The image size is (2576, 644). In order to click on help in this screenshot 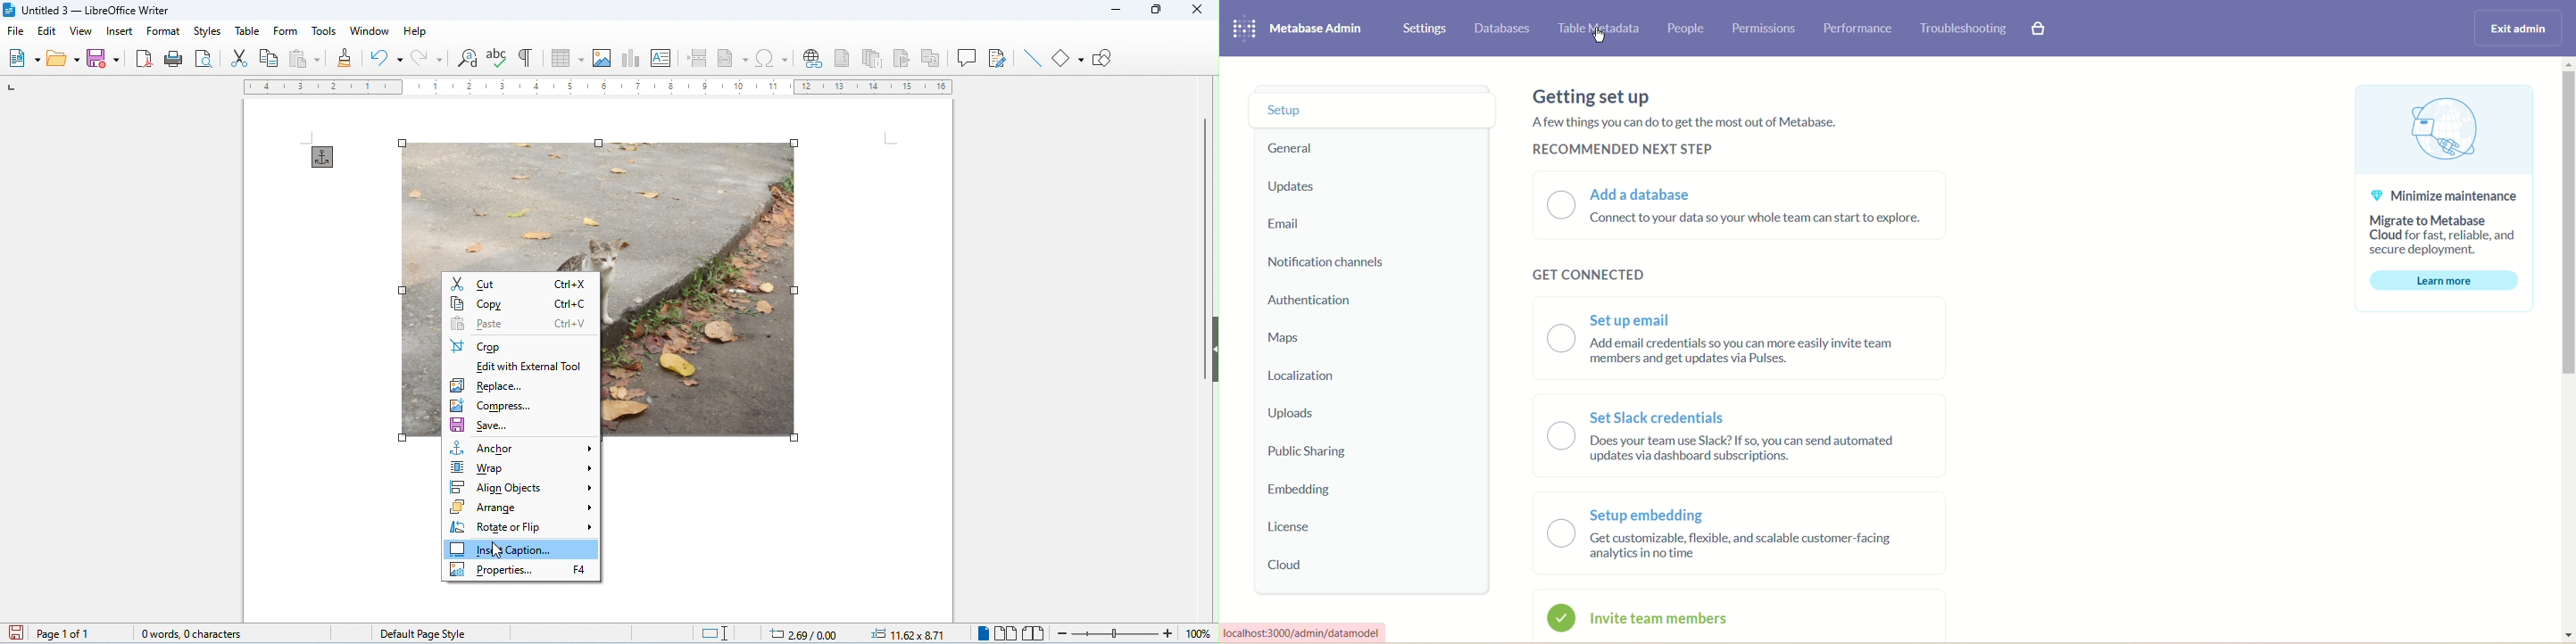, I will do `click(415, 31)`.